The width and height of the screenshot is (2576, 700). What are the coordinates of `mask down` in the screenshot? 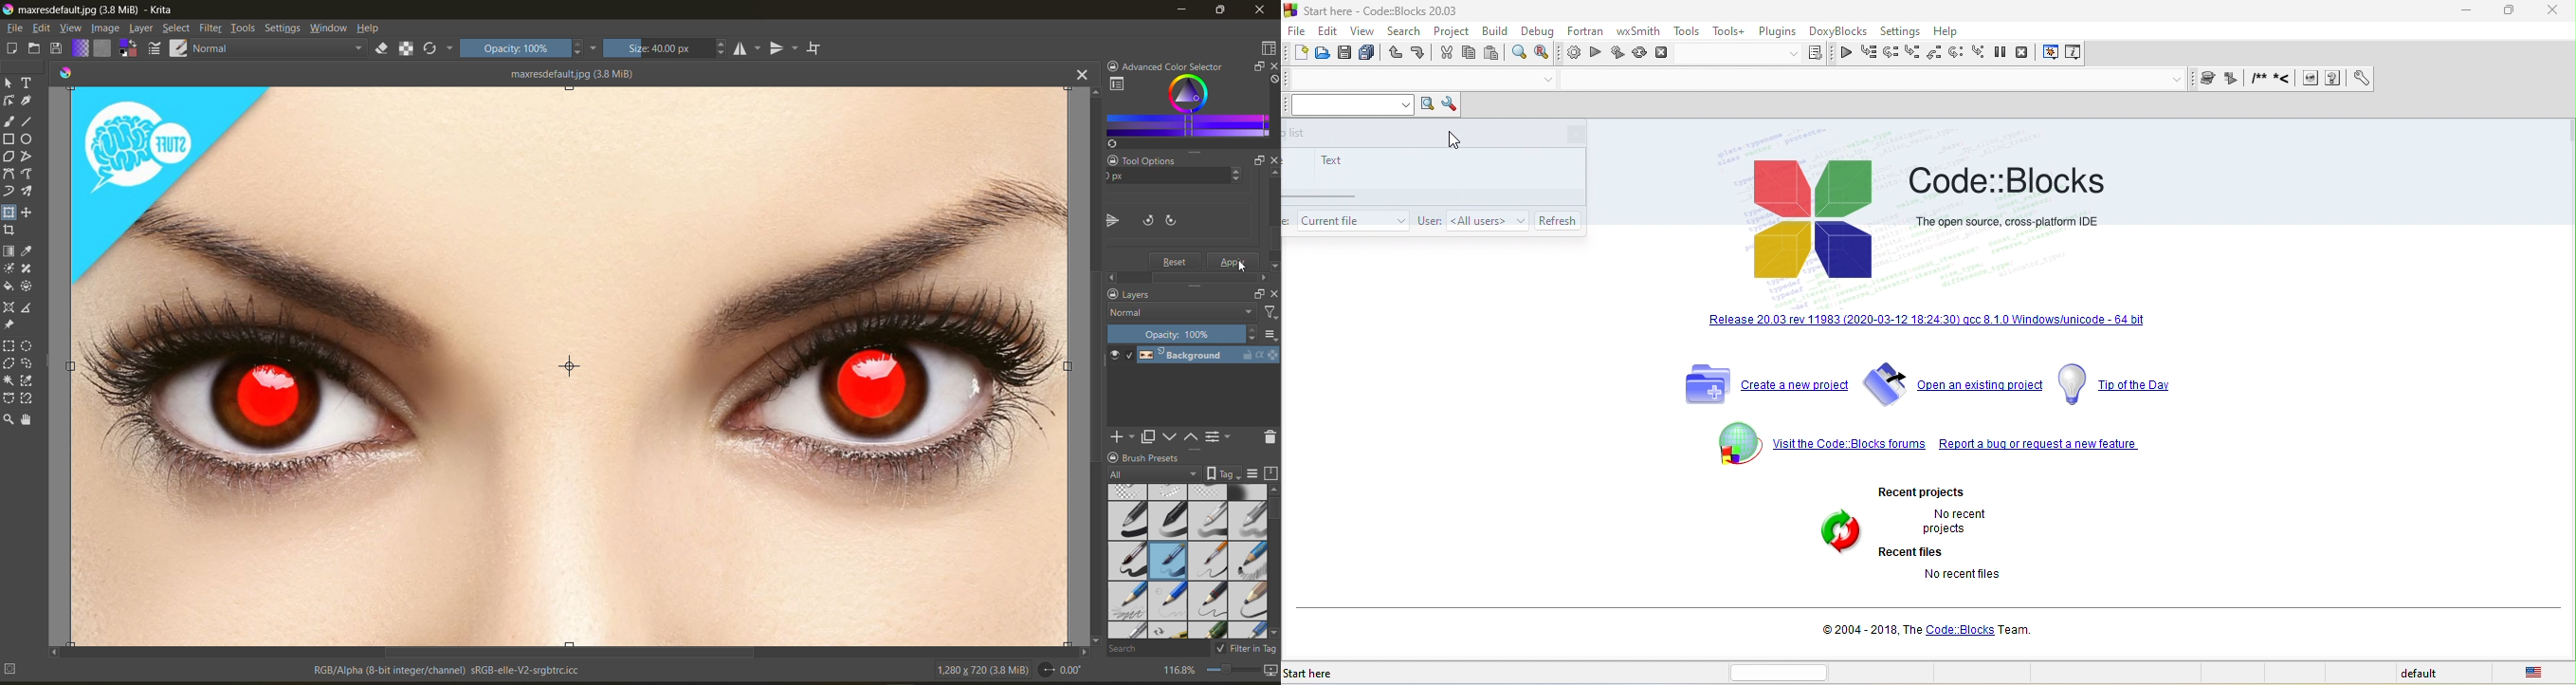 It's located at (1173, 435).